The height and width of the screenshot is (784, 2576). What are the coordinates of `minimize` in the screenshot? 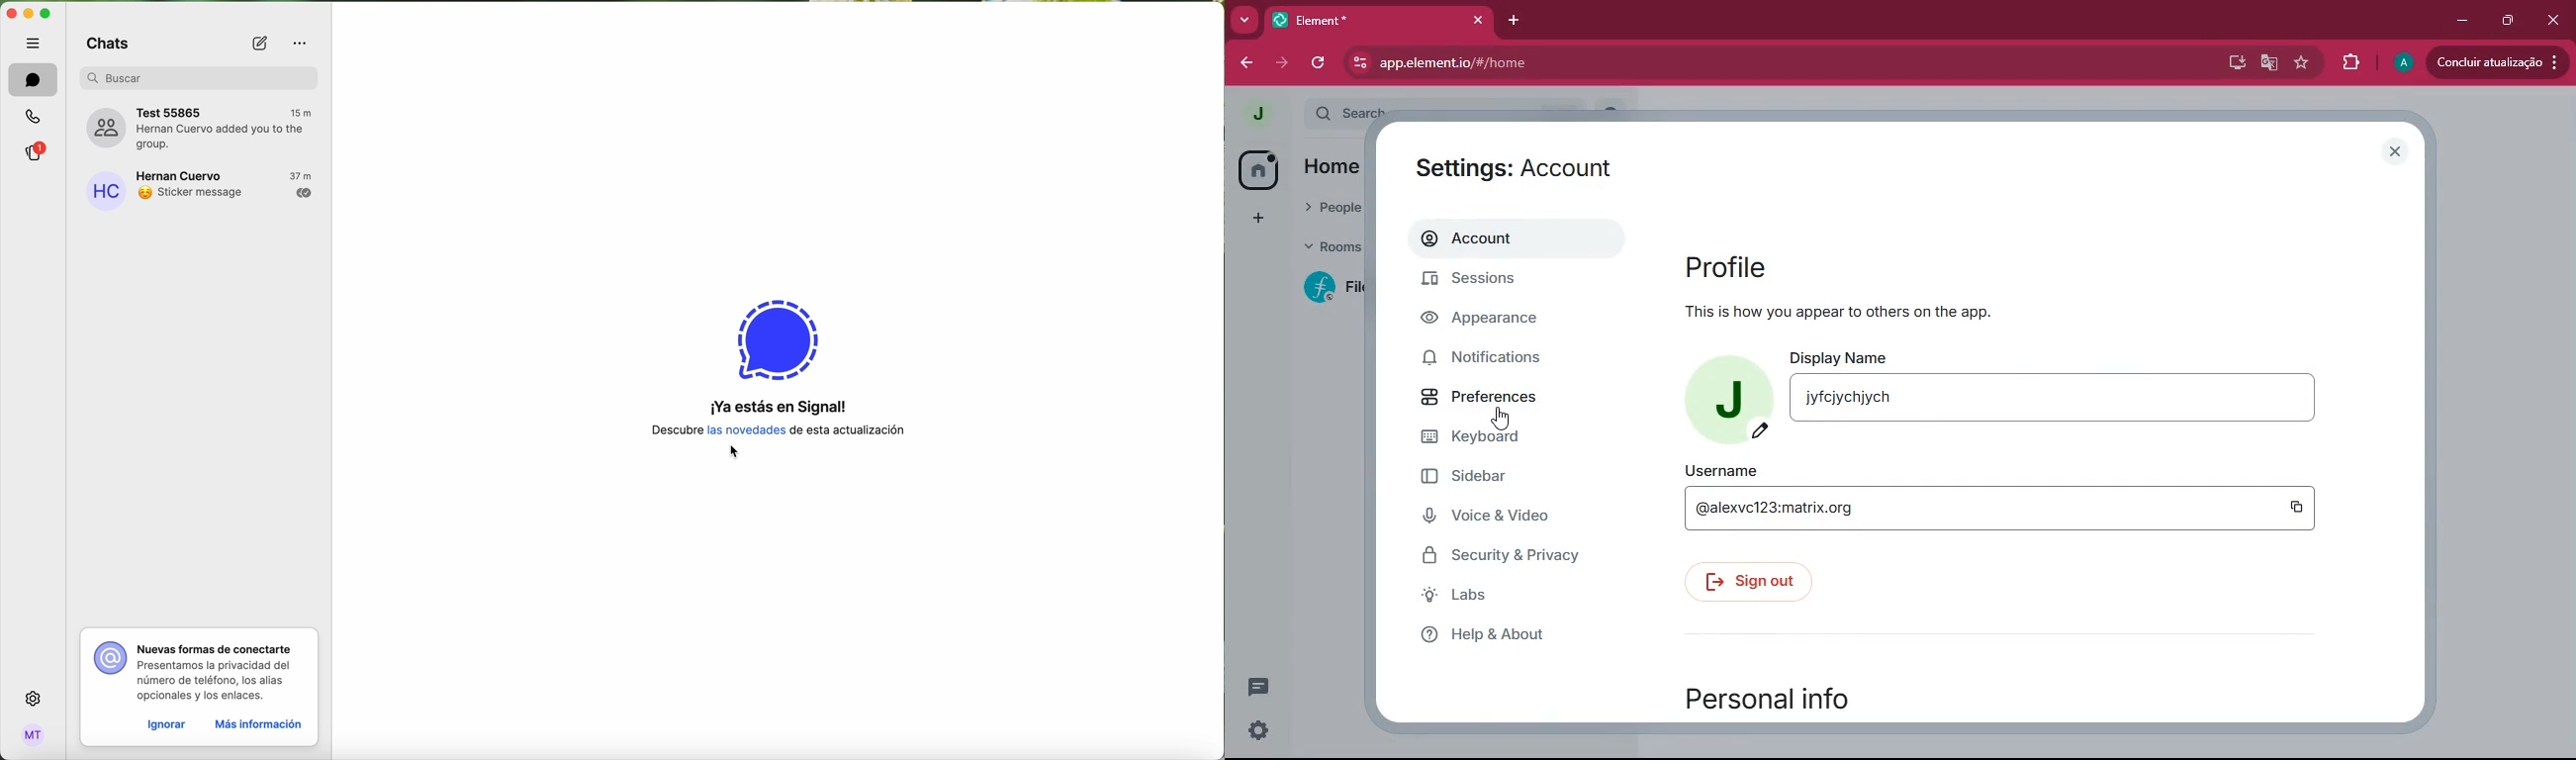 It's located at (28, 15).